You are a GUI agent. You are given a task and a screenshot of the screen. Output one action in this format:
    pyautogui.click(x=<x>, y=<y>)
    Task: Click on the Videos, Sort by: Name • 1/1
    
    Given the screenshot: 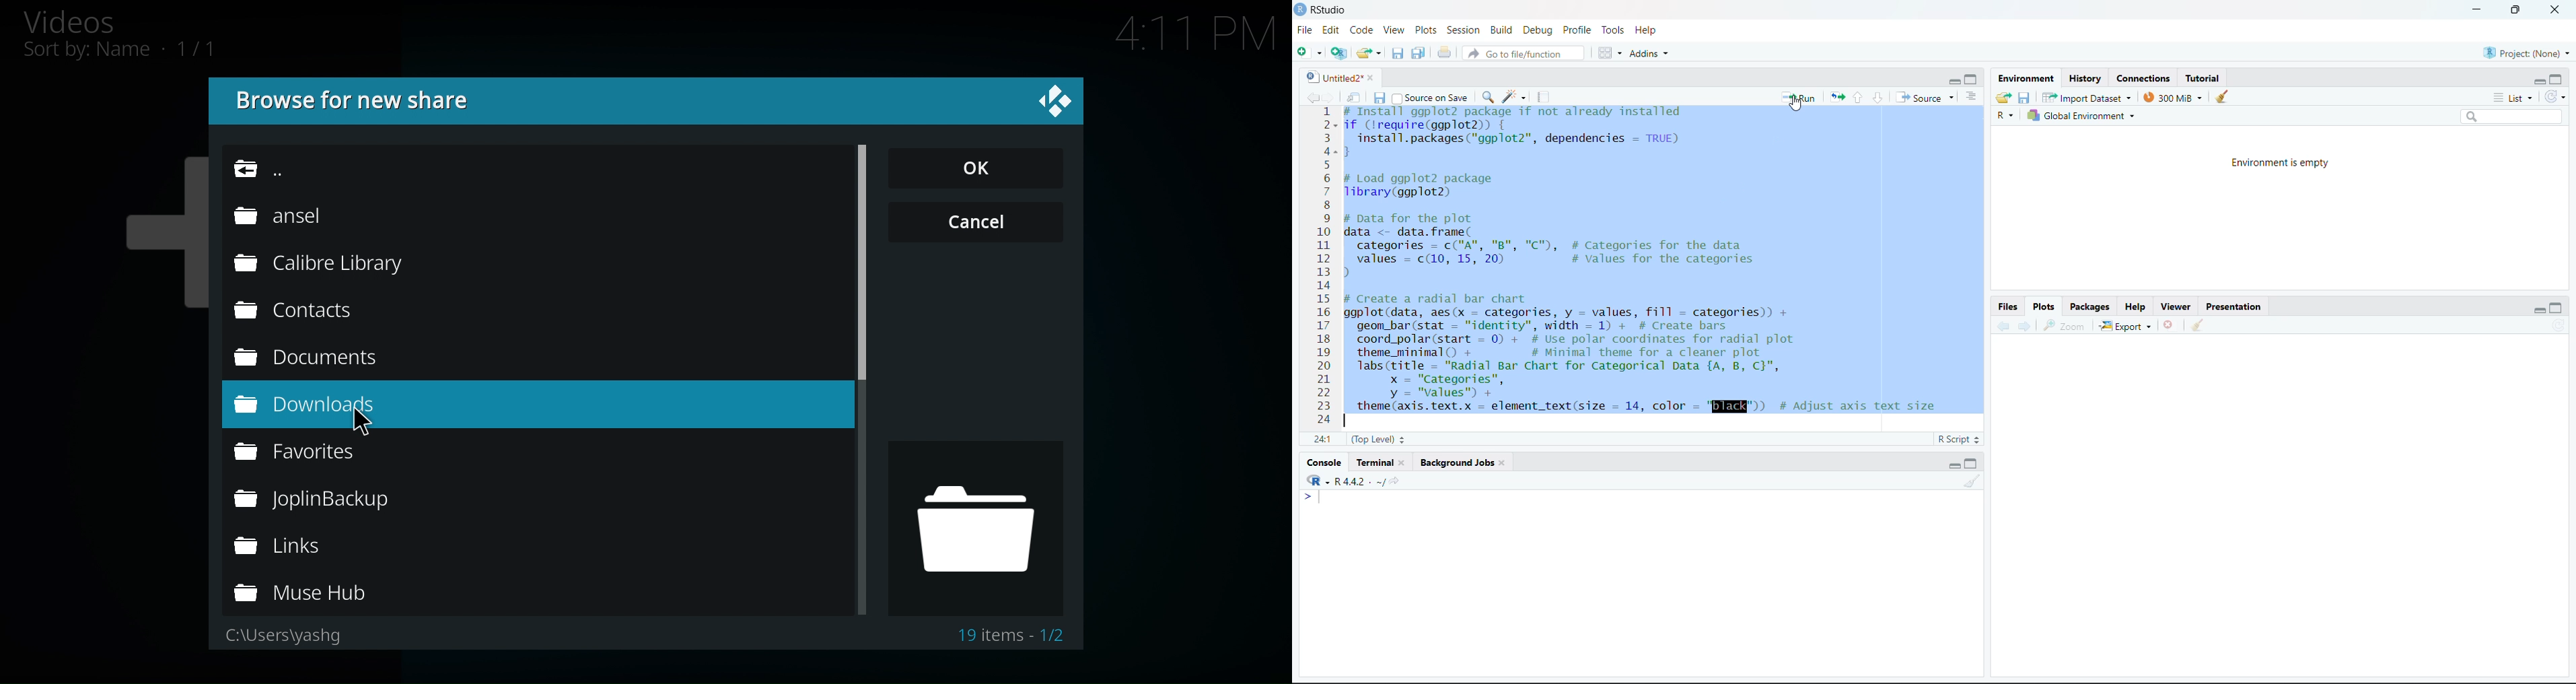 What is the action you would take?
    pyautogui.click(x=141, y=38)
    